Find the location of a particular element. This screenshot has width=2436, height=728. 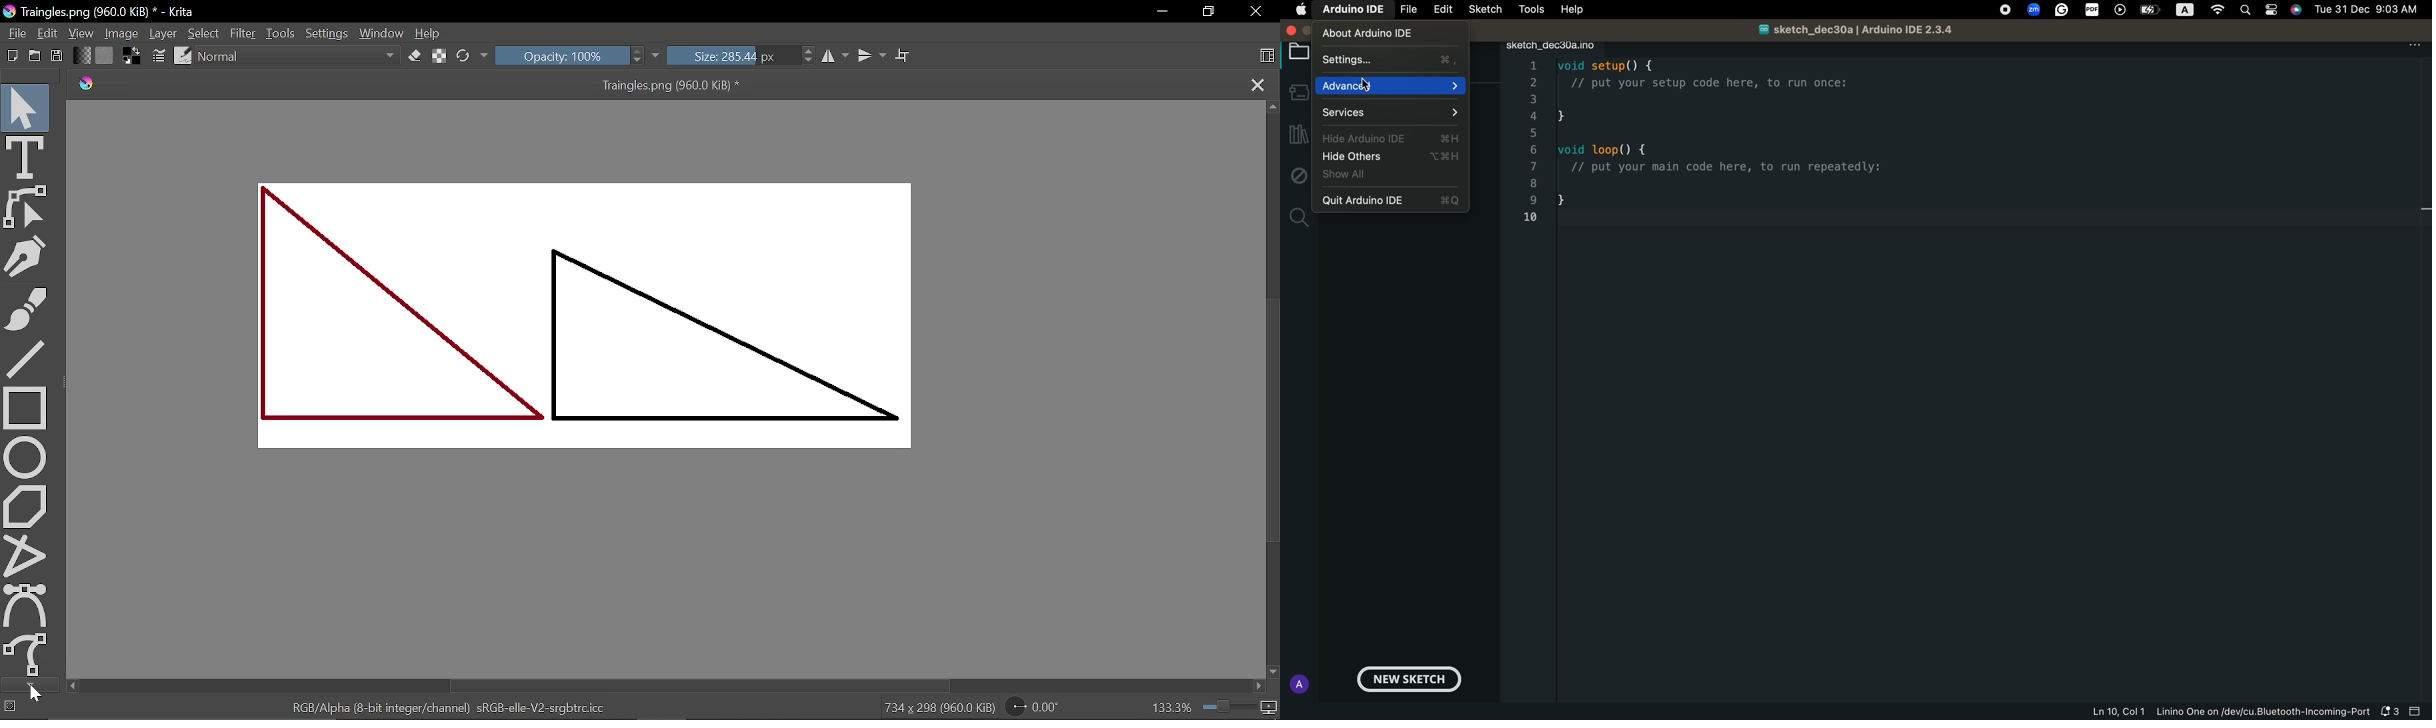

Rectangle tool is located at coordinates (27, 408).